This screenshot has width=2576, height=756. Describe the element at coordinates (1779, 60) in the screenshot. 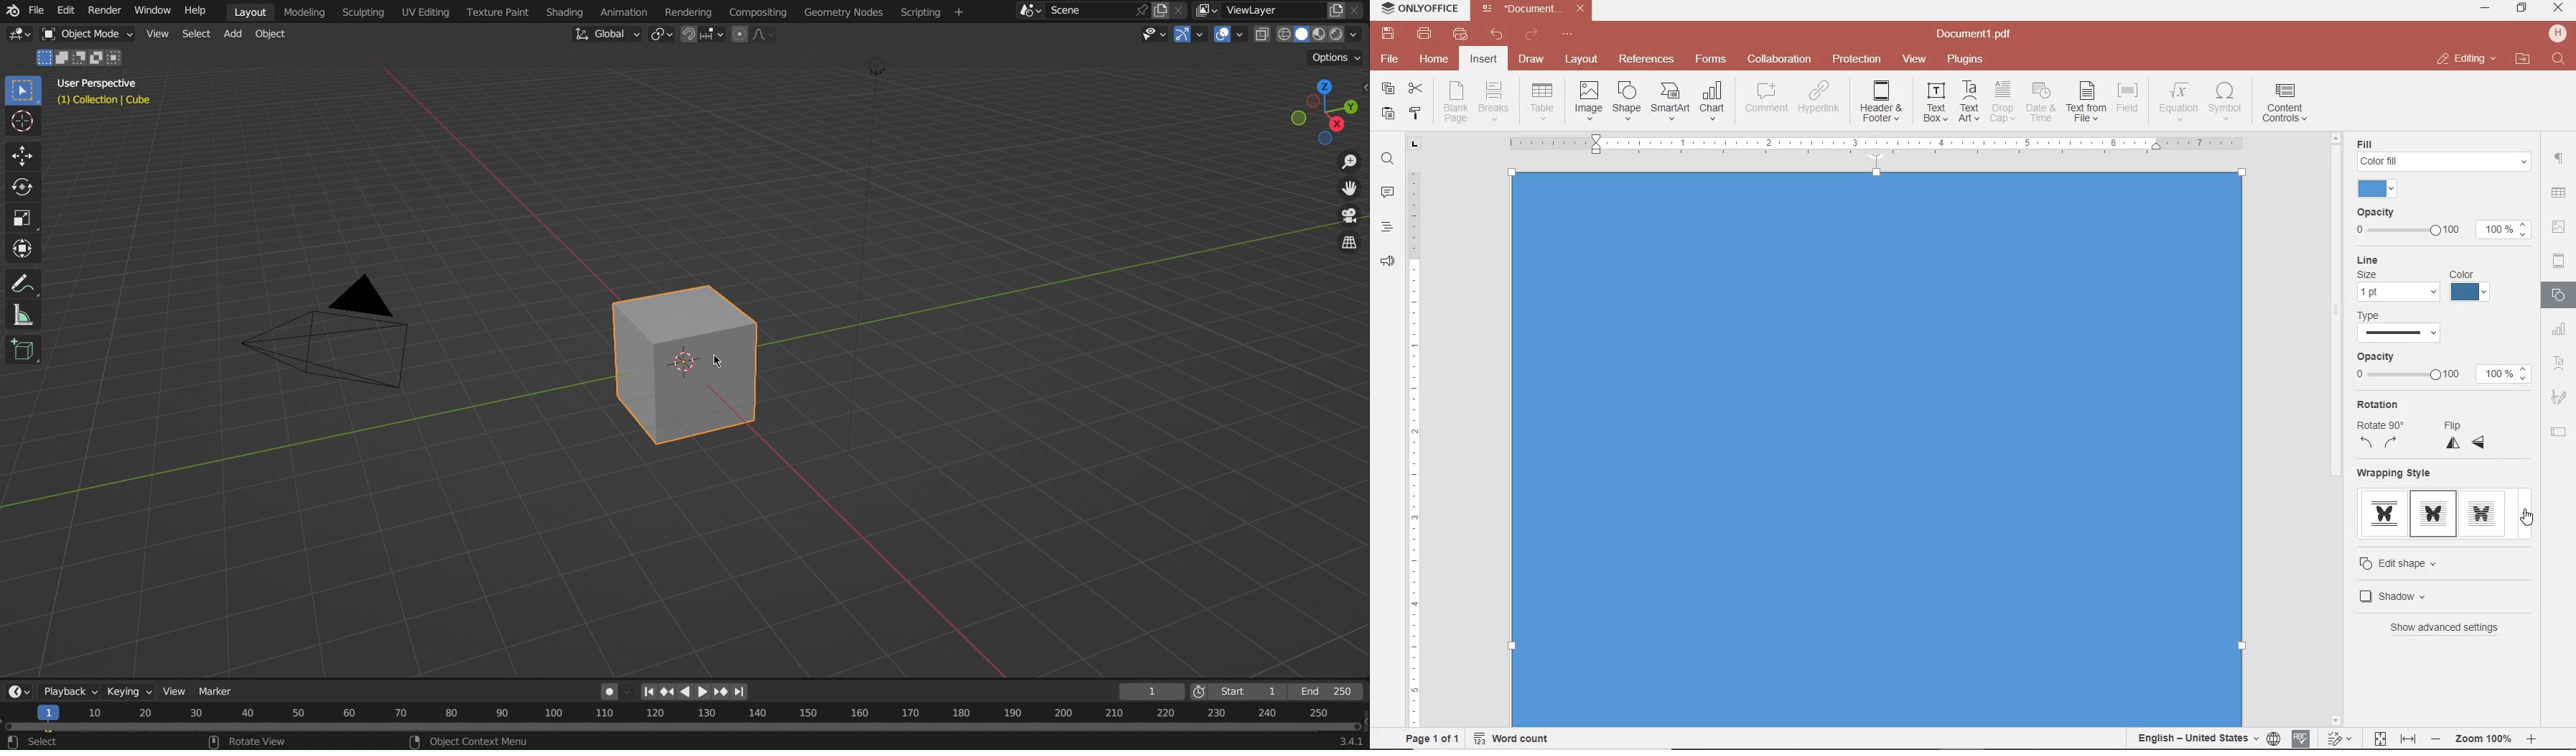

I see `collaboration` at that location.